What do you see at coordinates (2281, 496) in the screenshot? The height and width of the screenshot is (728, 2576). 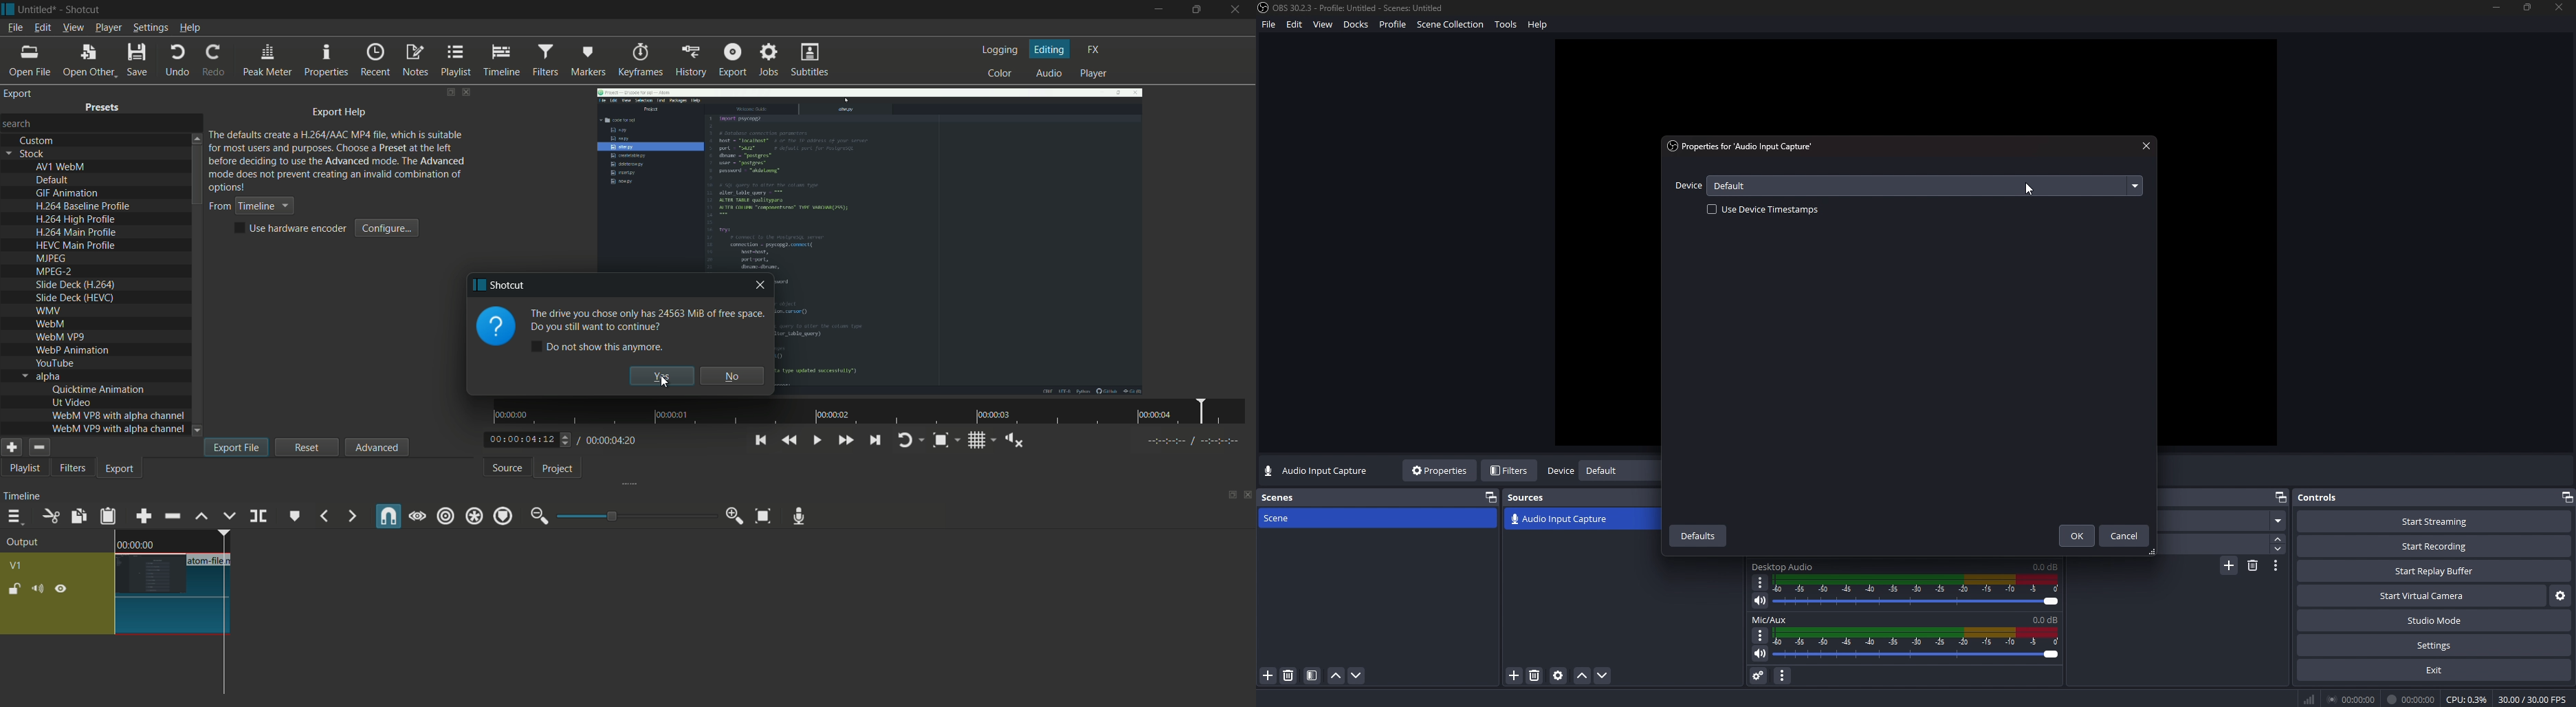 I see `pop out` at bounding box center [2281, 496].